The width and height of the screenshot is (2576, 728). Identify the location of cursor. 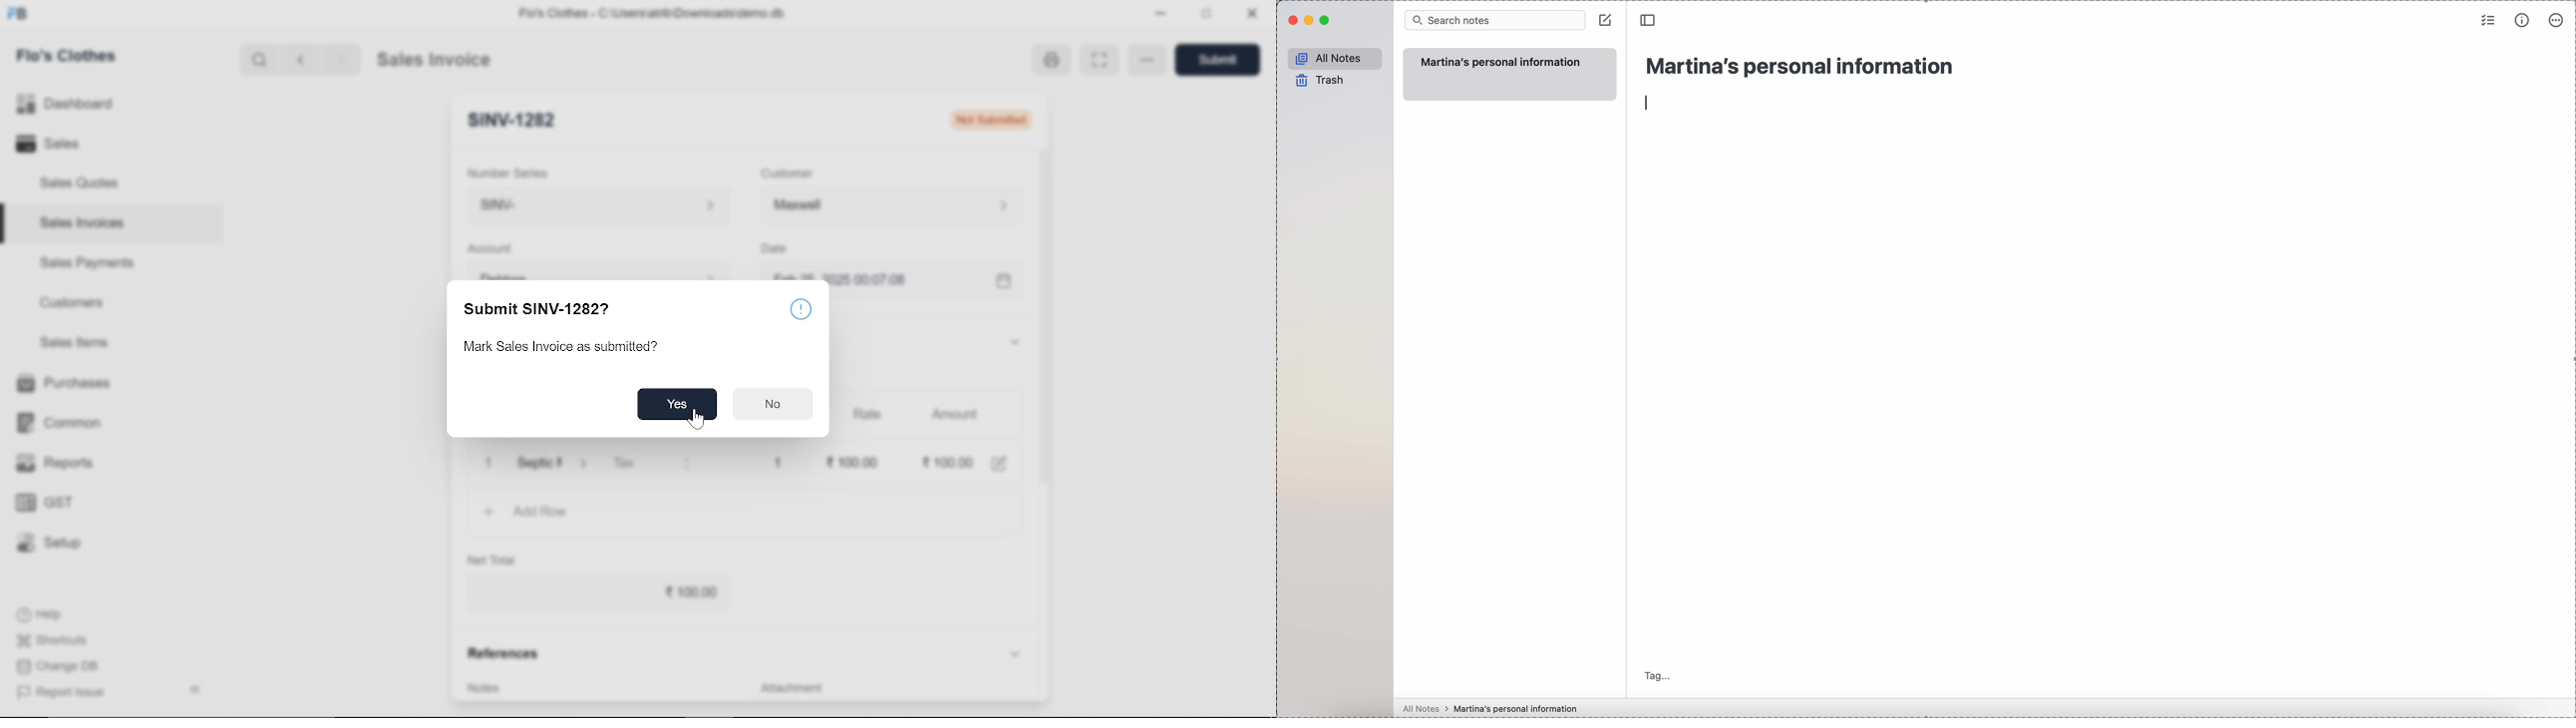
(696, 423).